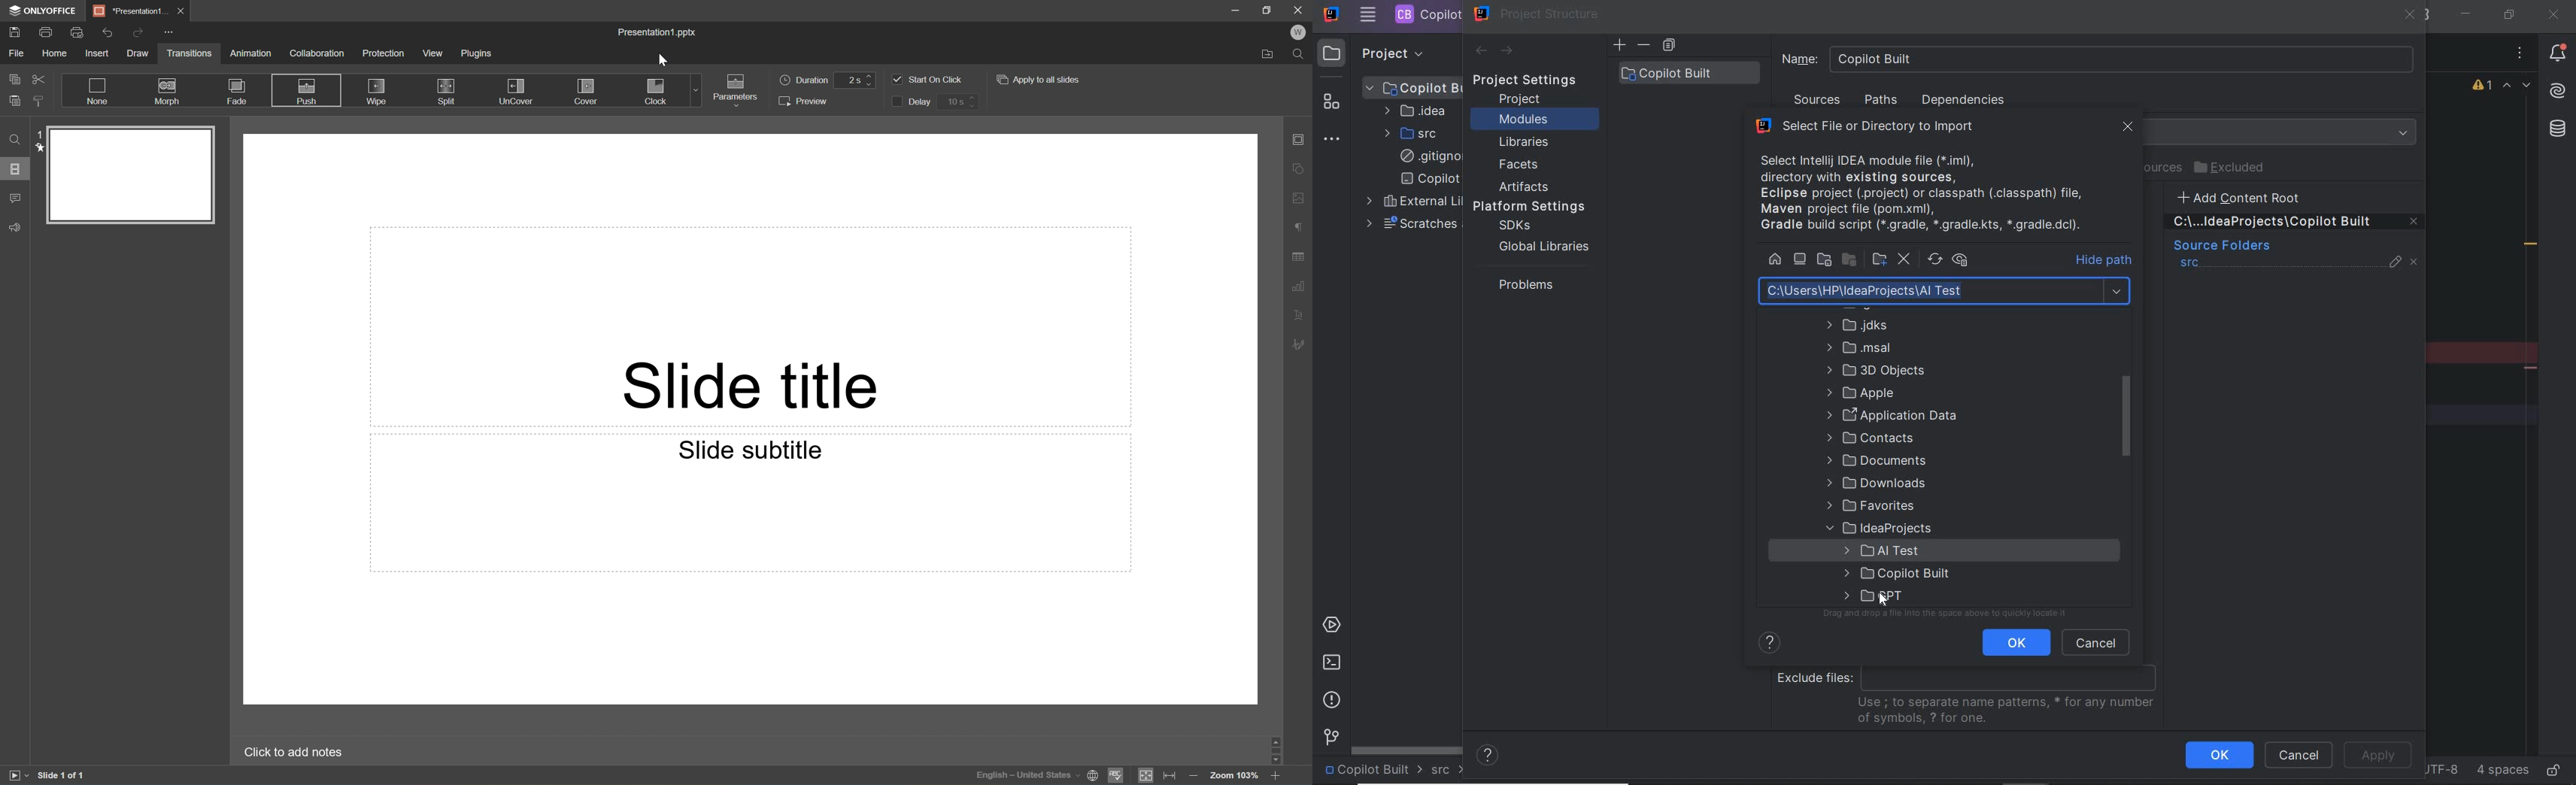  What do you see at coordinates (1296, 9) in the screenshot?
I see `Close` at bounding box center [1296, 9].